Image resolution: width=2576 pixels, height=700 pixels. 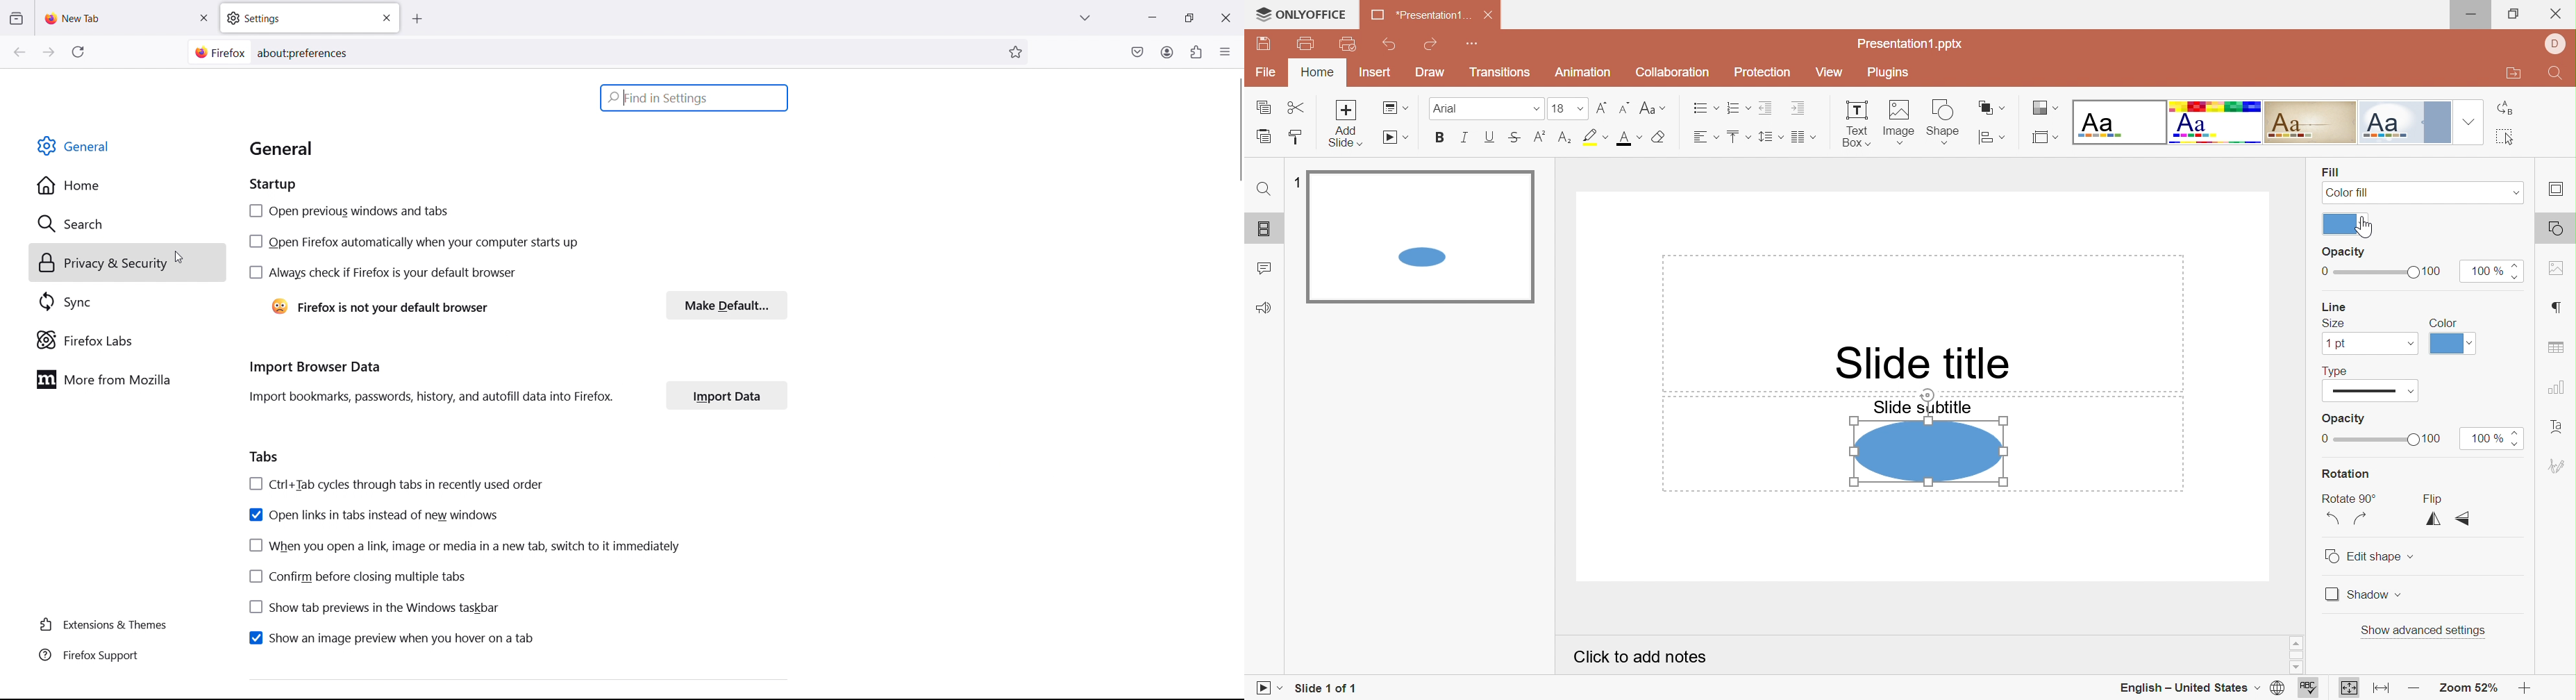 I want to click on Increment font size, so click(x=1600, y=106).